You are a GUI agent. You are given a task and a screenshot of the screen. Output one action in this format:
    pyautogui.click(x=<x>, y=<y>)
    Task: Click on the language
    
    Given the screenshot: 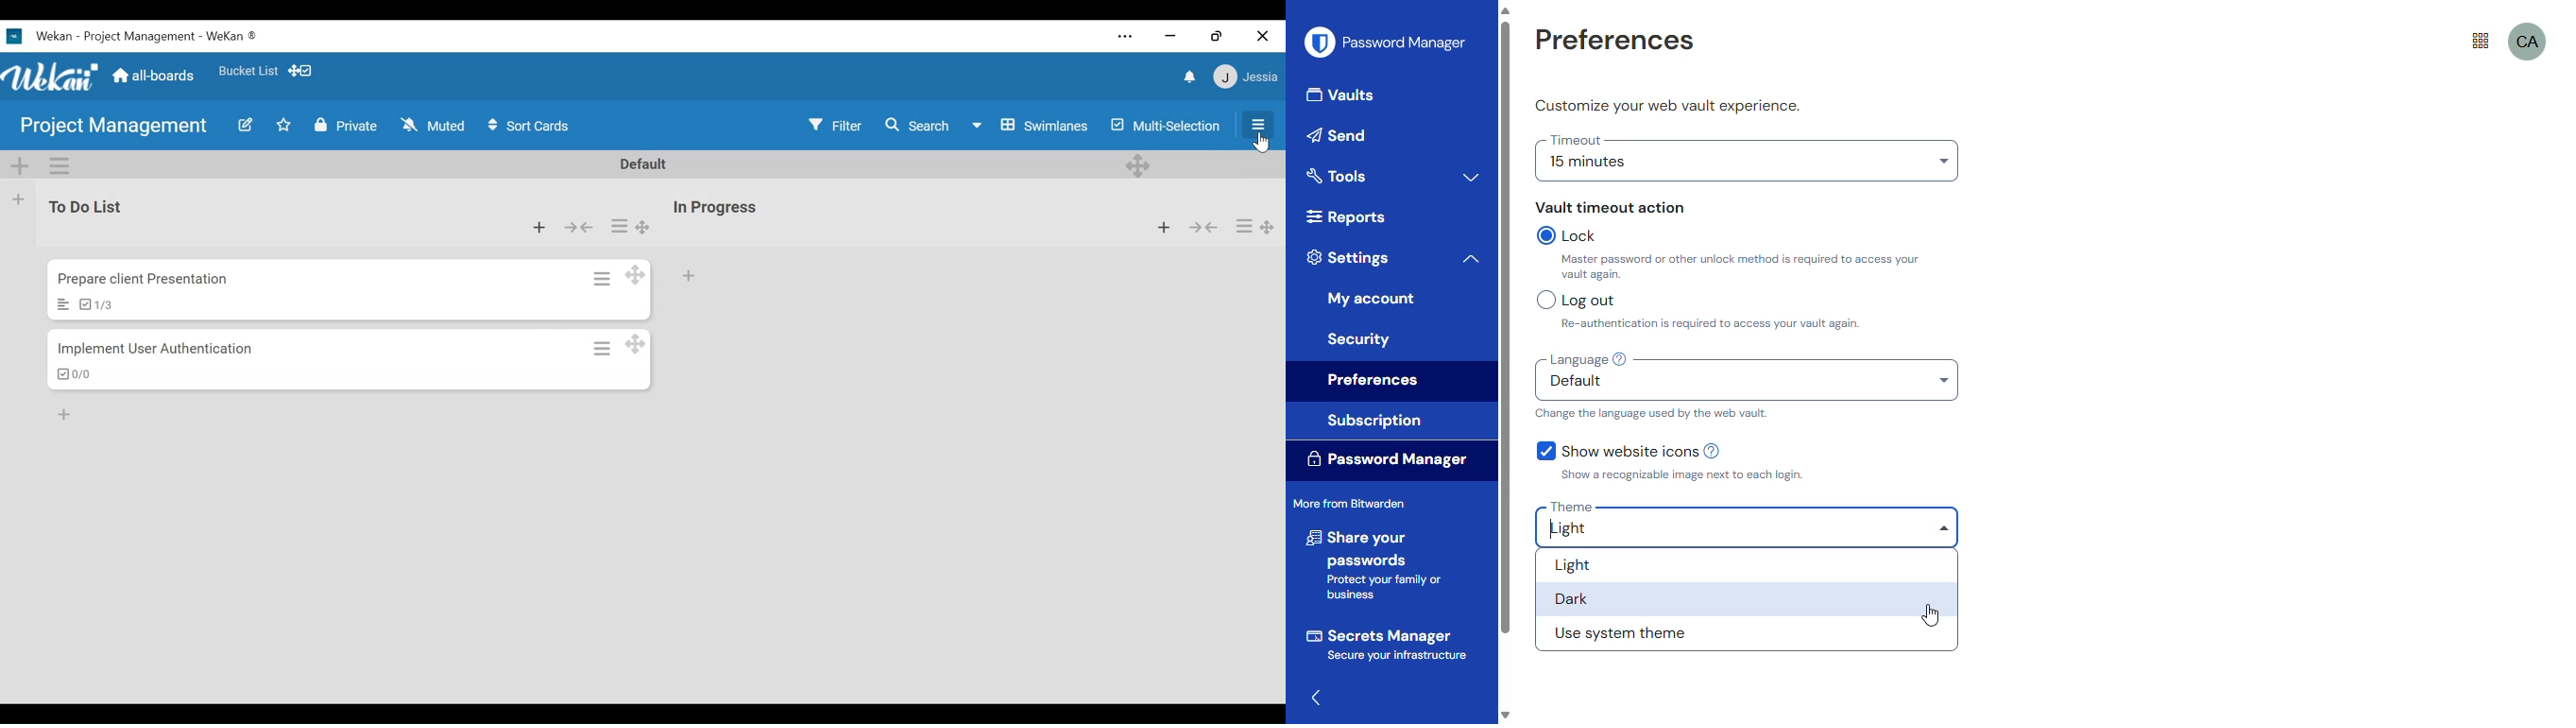 What is the action you would take?
    pyautogui.click(x=1576, y=359)
    